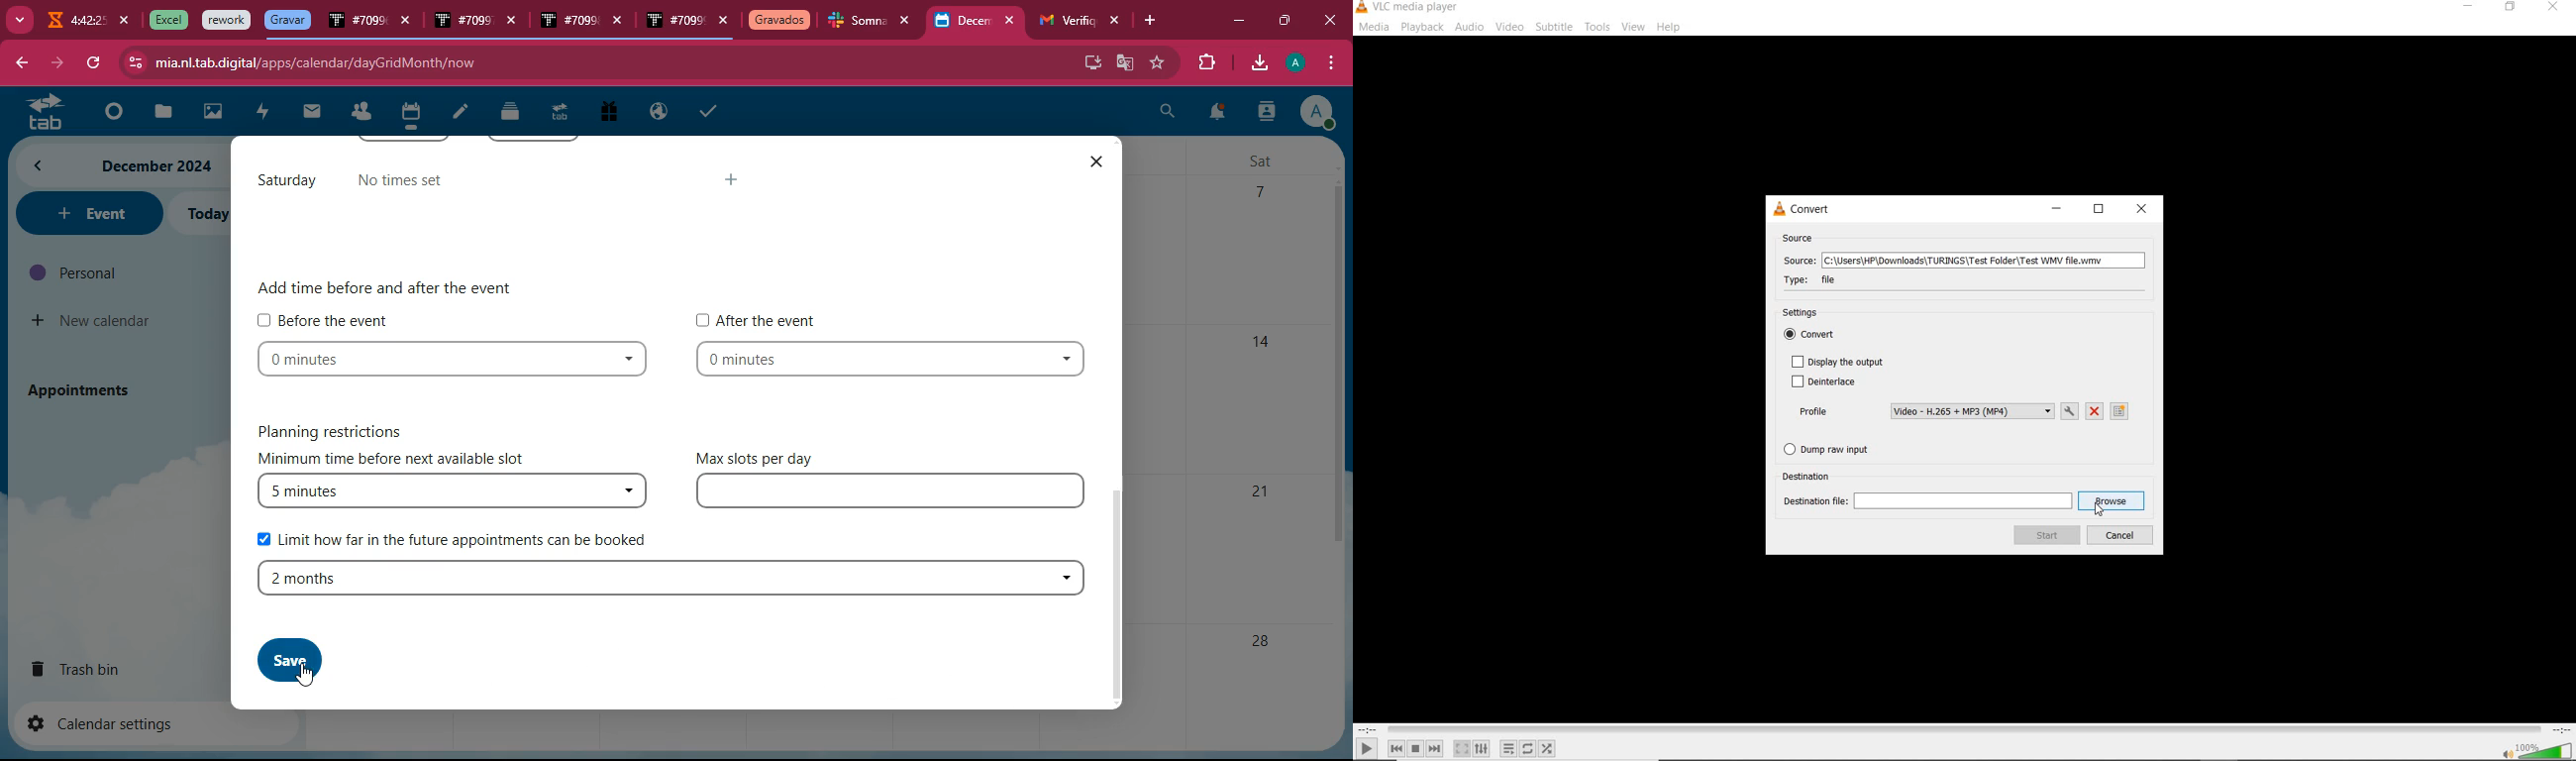  I want to click on after the event, so click(760, 319).